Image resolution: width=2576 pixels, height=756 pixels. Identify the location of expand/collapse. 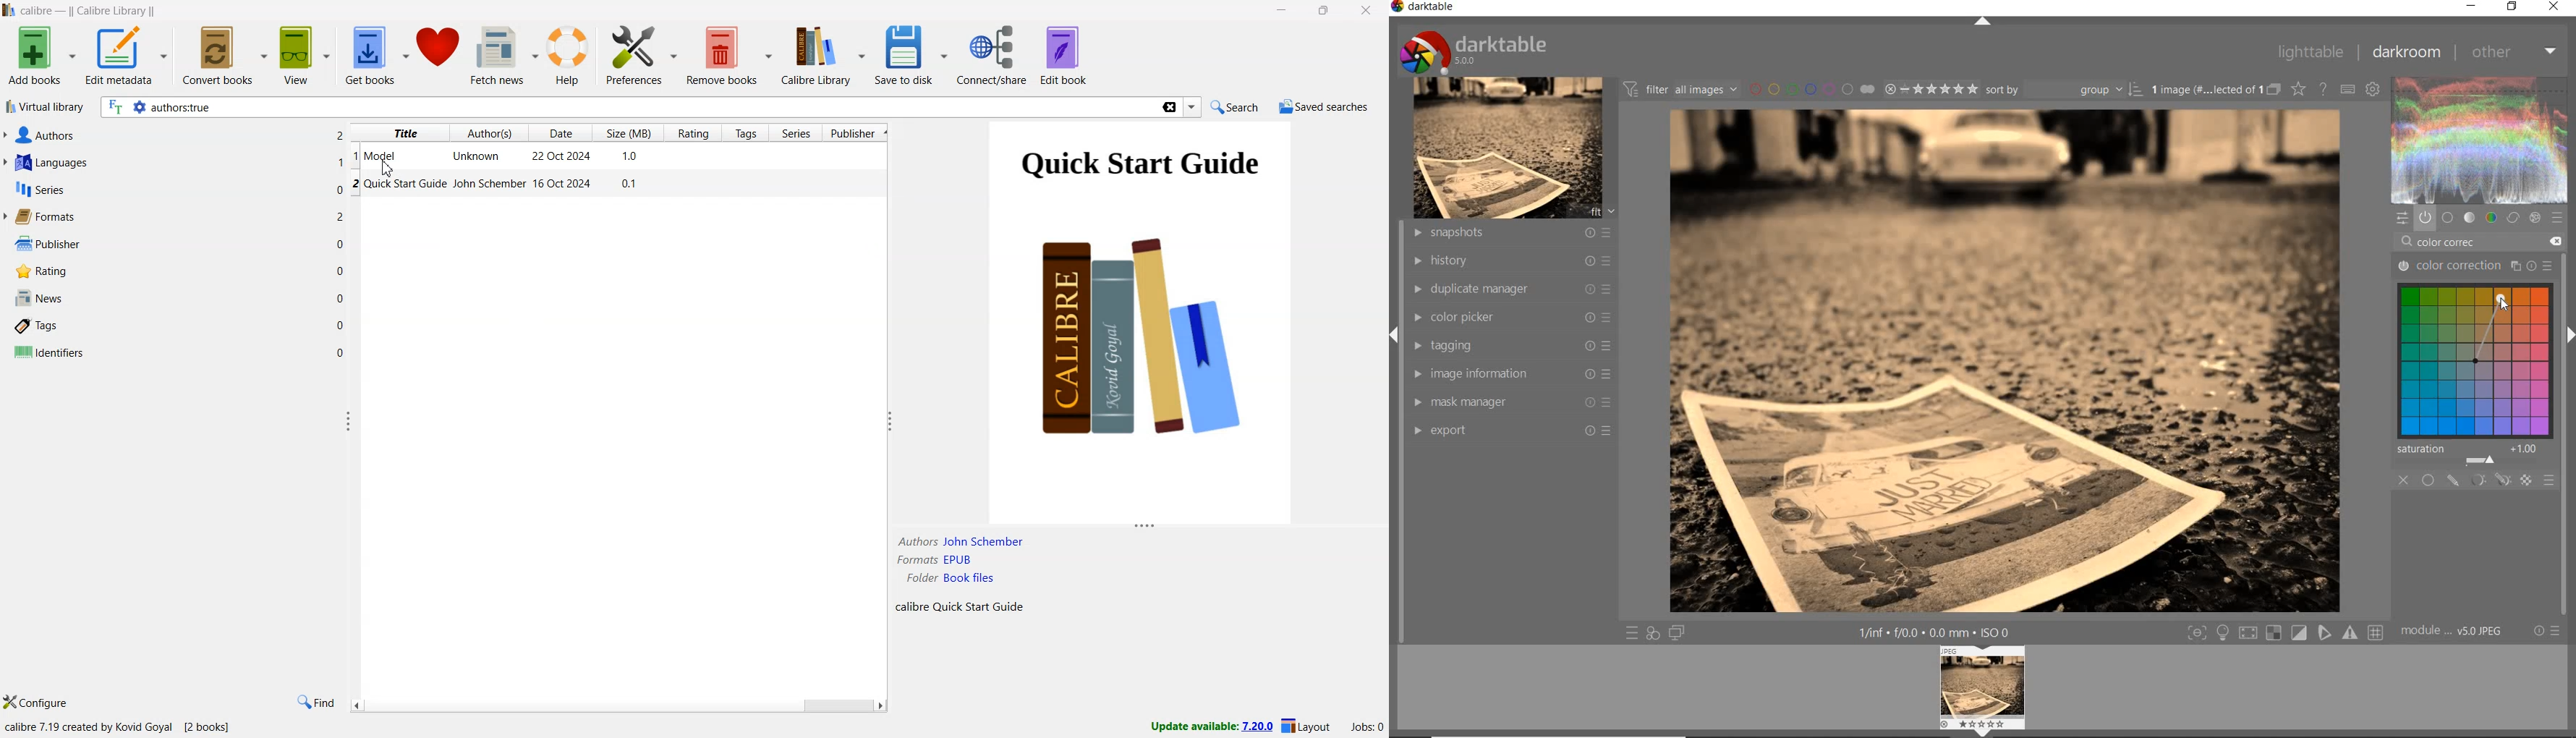
(1982, 23).